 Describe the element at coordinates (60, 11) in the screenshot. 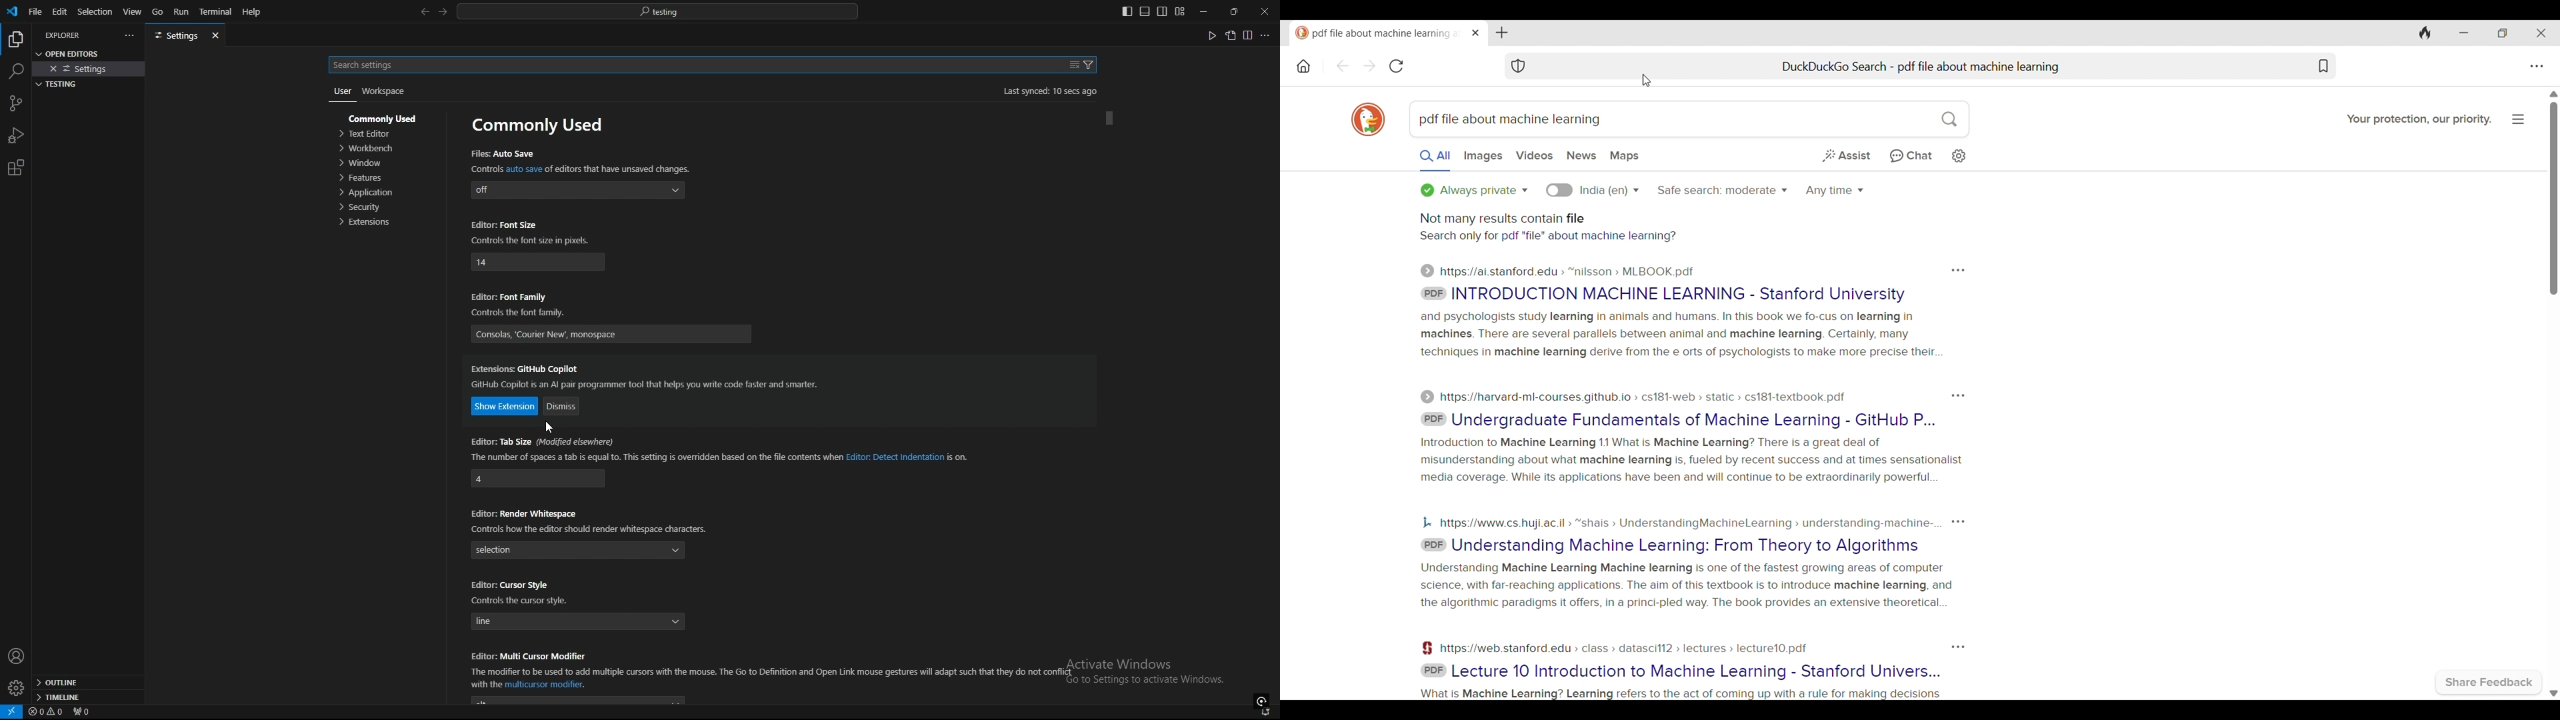

I see `edit` at that location.